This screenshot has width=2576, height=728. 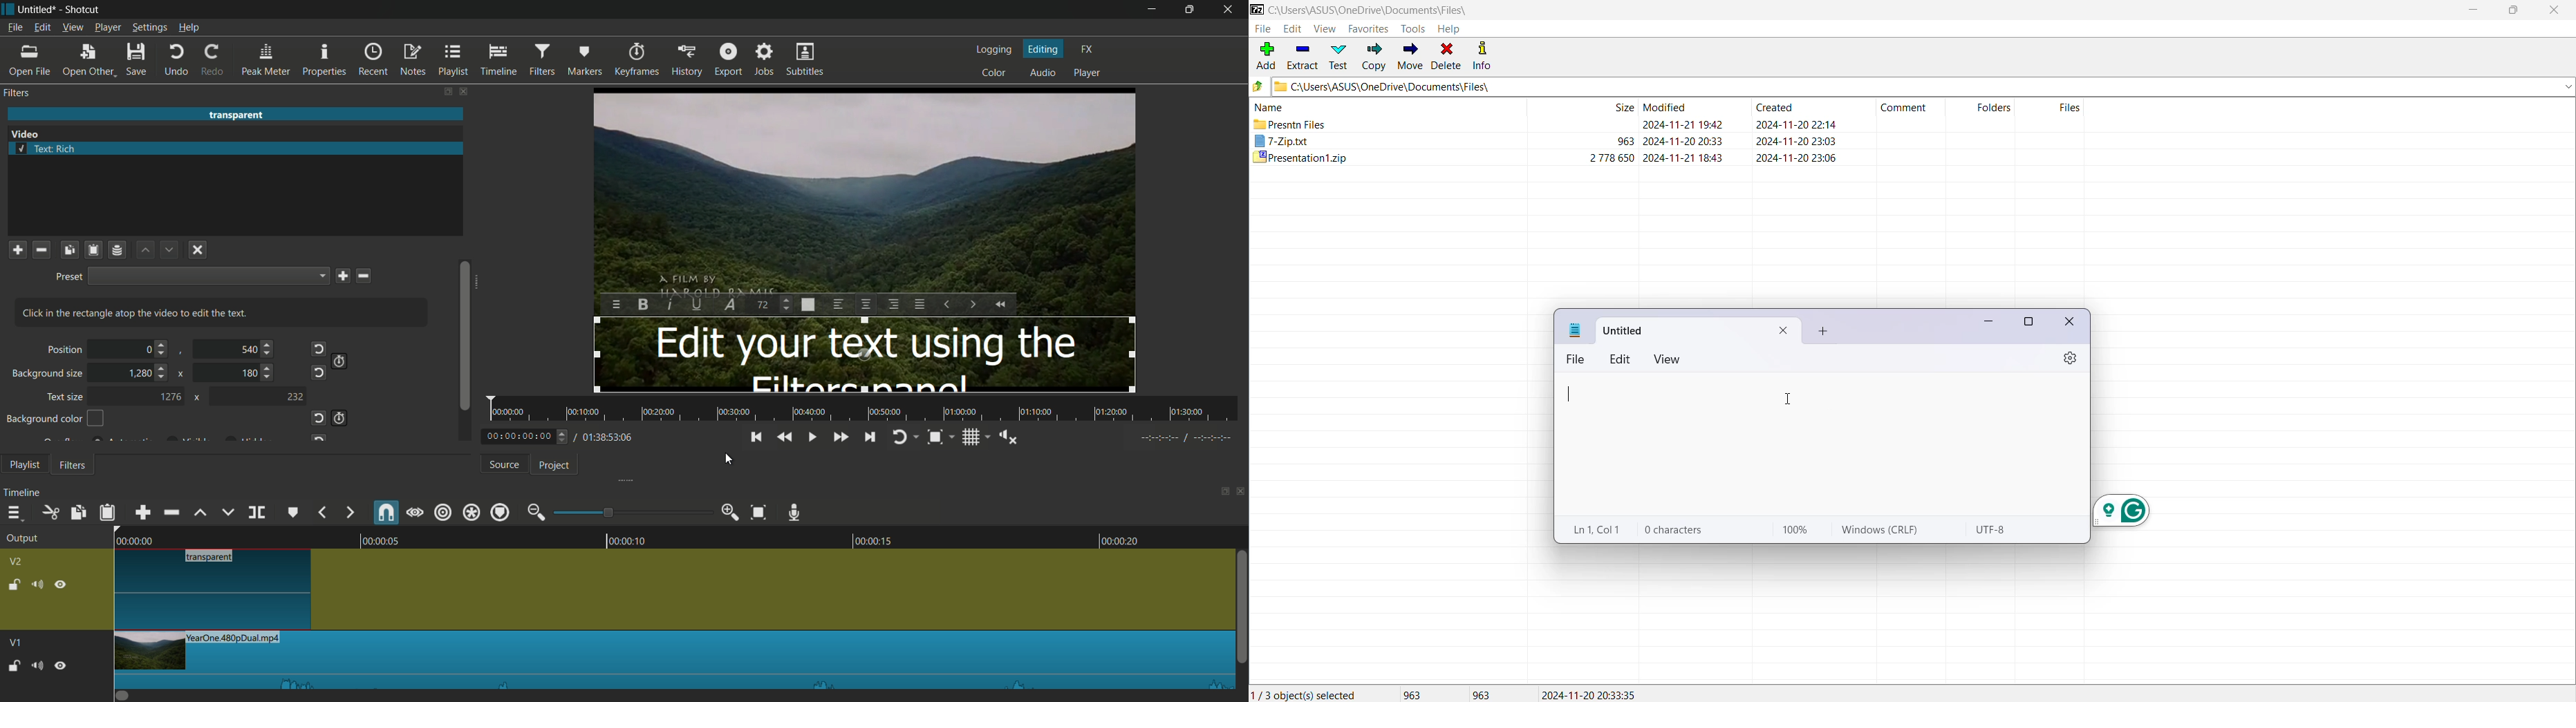 What do you see at coordinates (1043, 72) in the screenshot?
I see `audio` at bounding box center [1043, 72].